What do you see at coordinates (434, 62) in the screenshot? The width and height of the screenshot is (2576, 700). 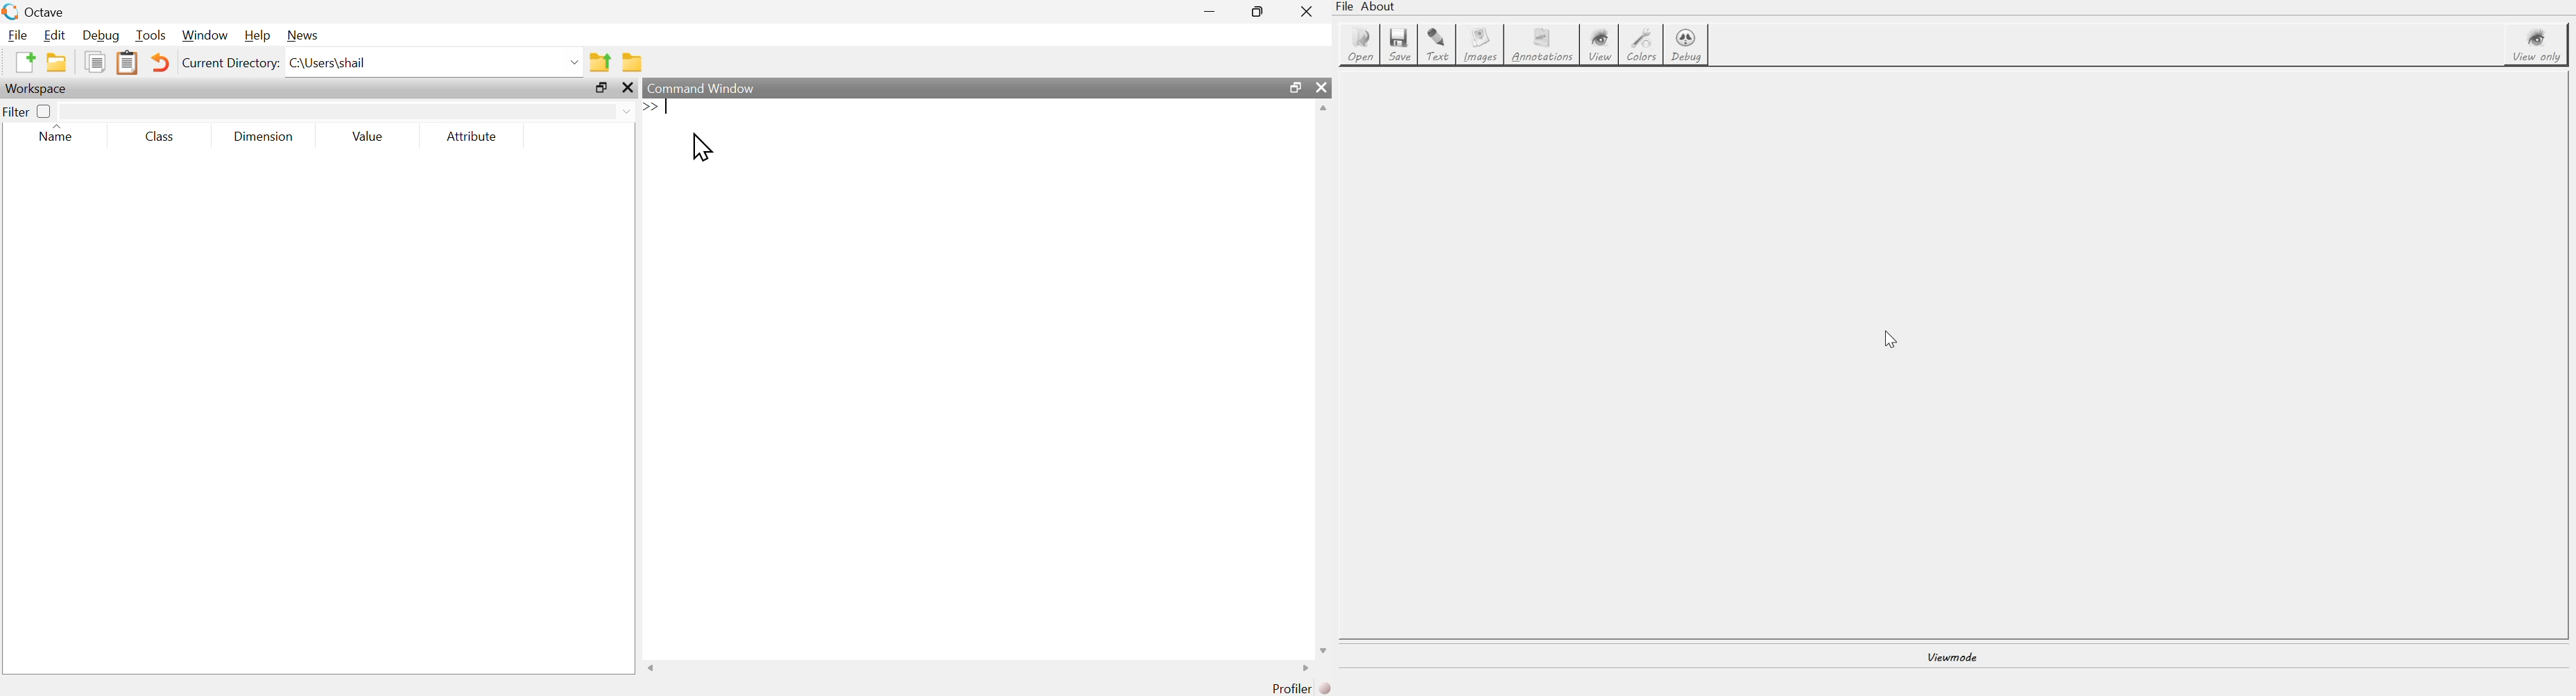 I see `C:\Users\shail` at bounding box center [434, 62].